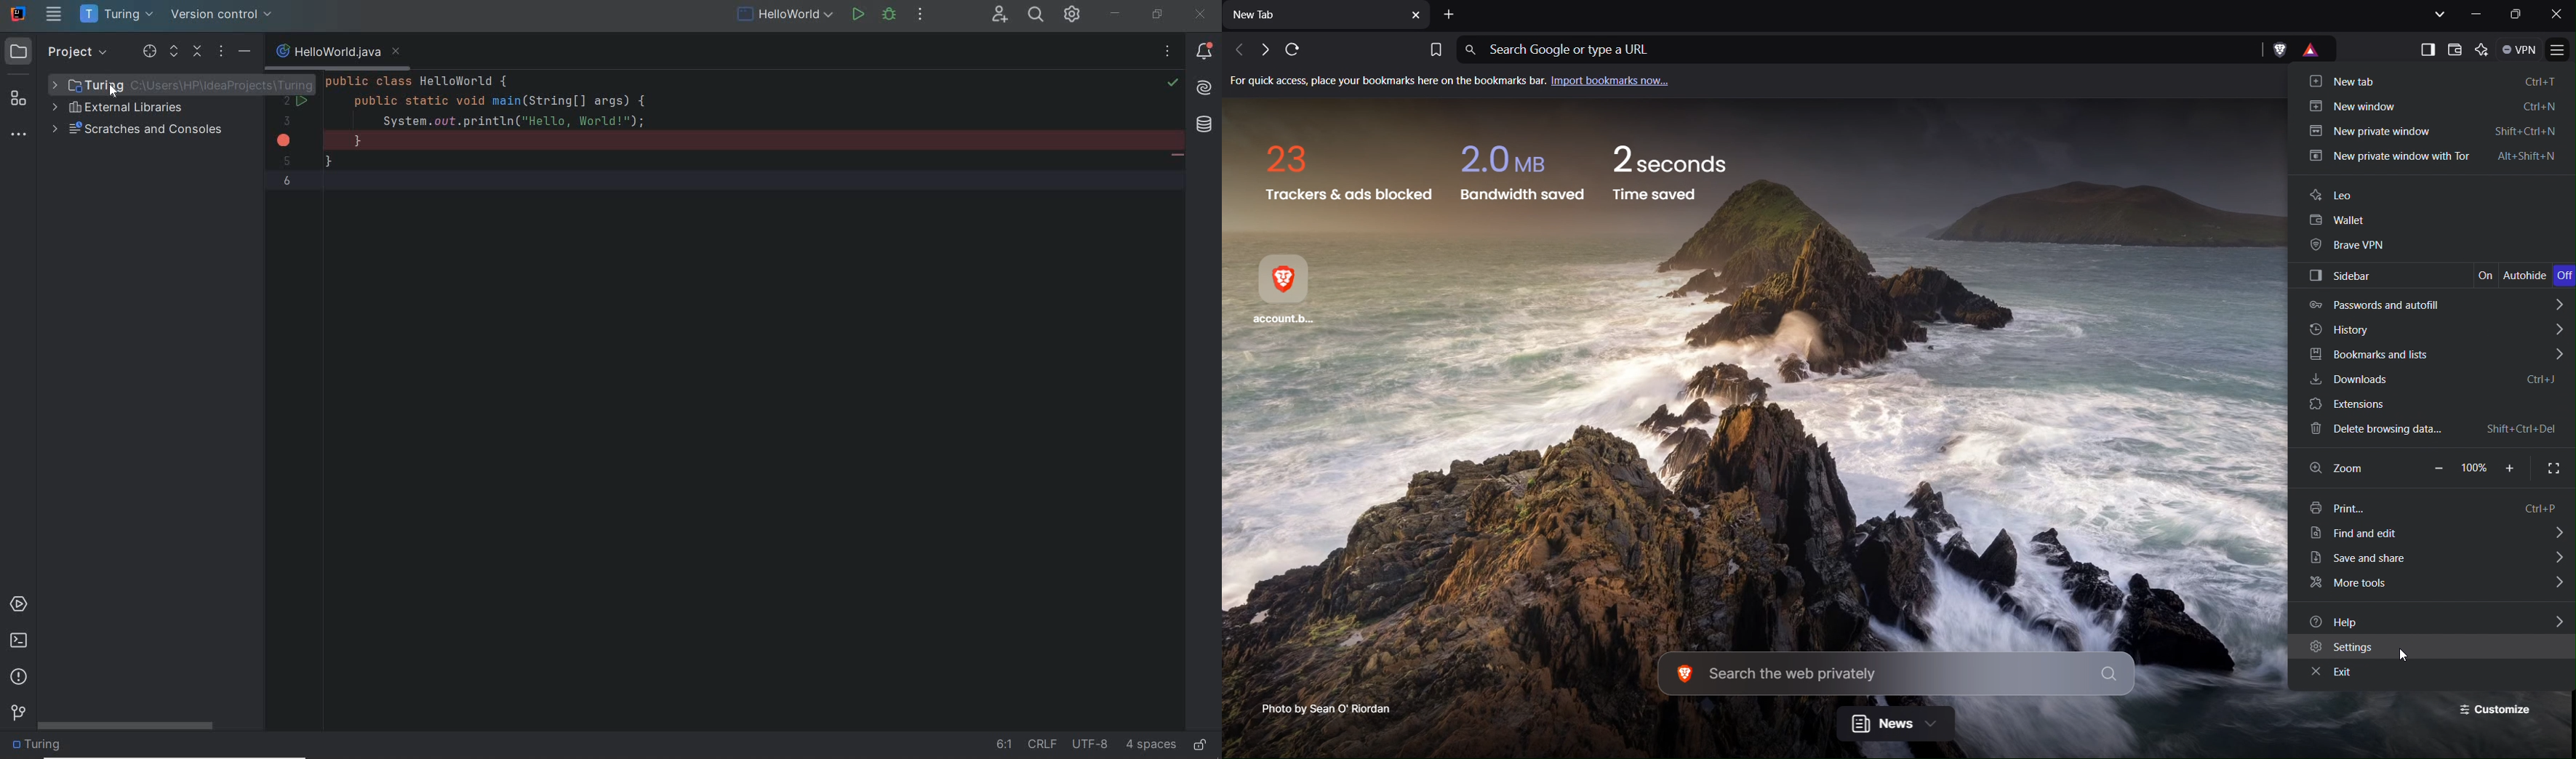 The width and height of the screenshot is (2576, 784). Describe the element at coordinates (175, 51) in the screenshot. I see `expand selected` at that location.